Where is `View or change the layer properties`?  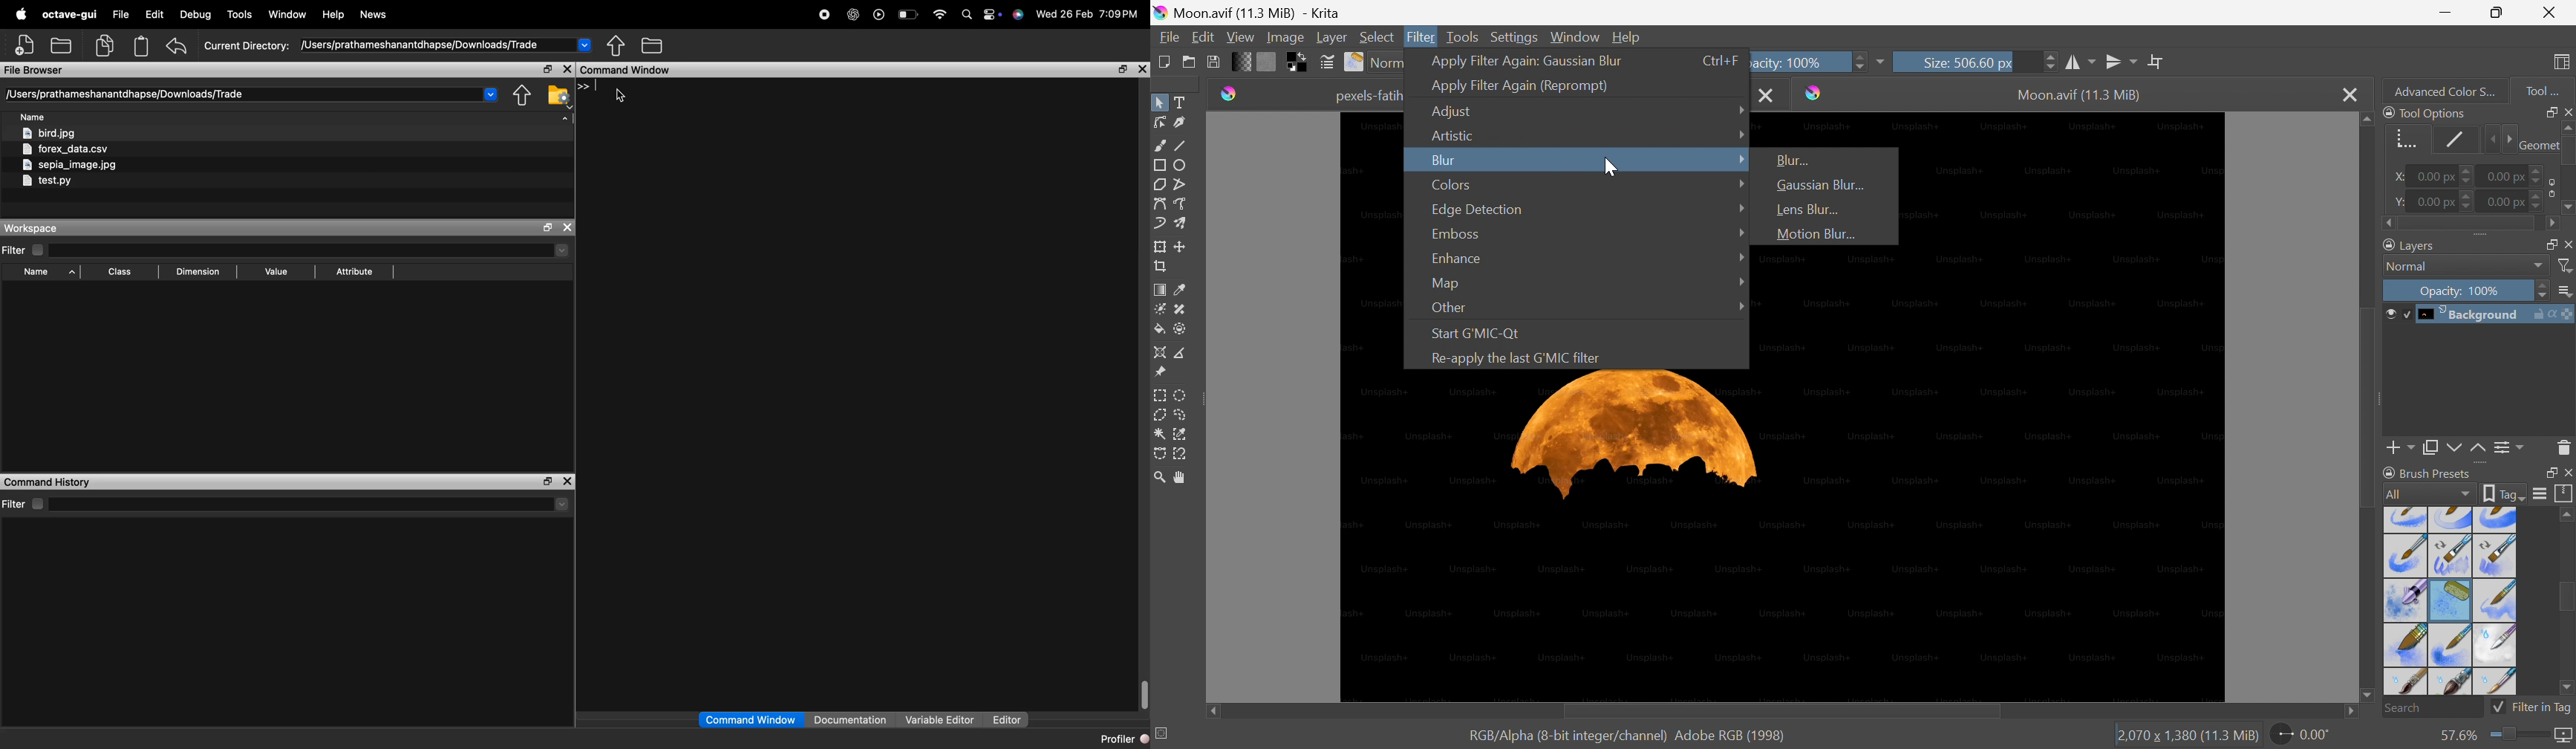
View or change the layer properties is located at coordinates (2510, 450).